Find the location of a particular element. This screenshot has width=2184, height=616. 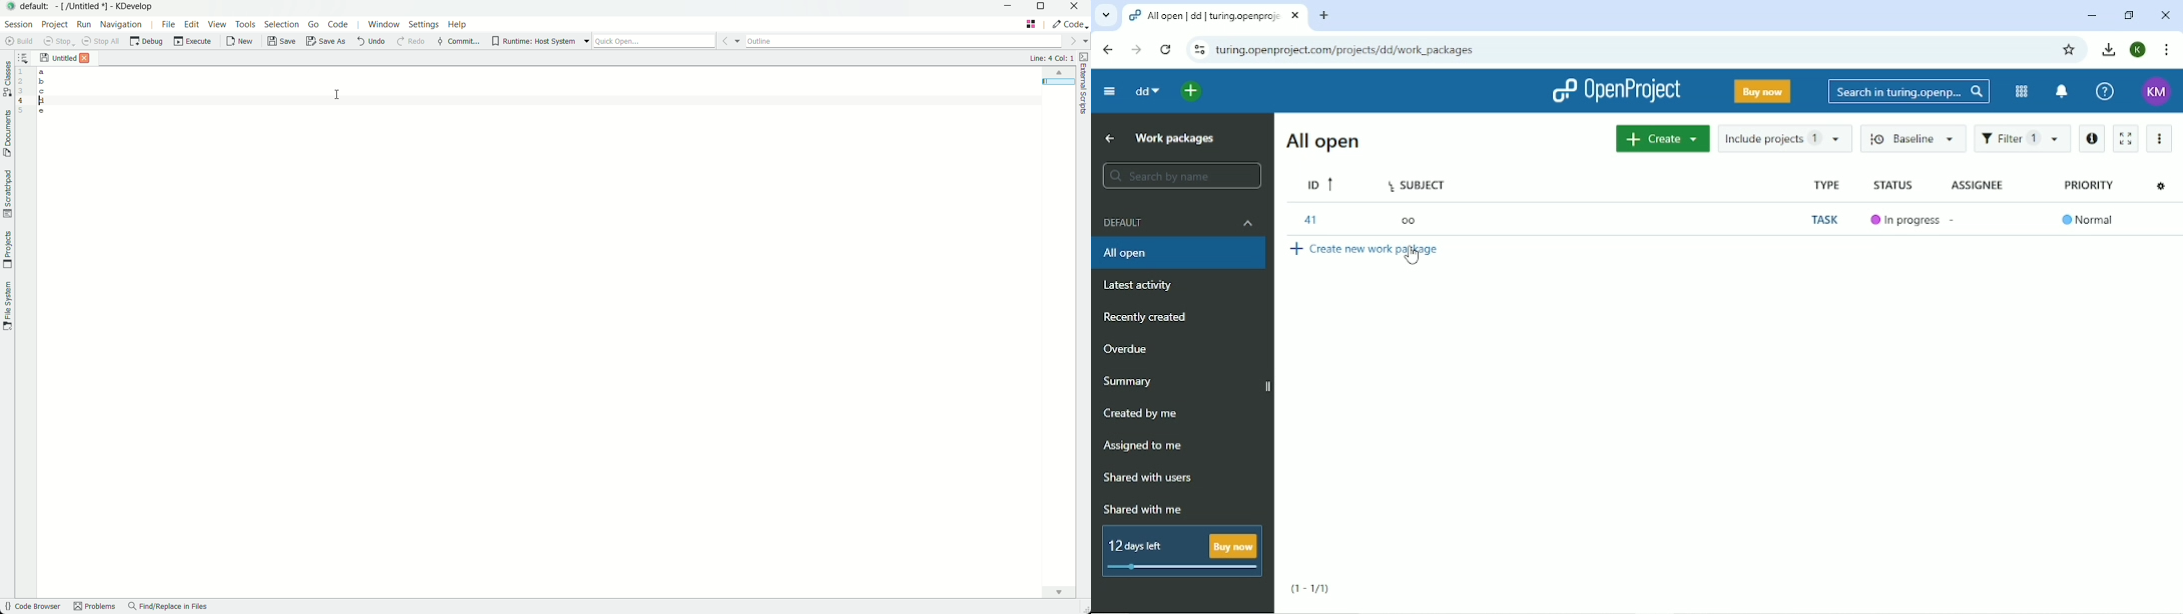

Search by name is located at coordinates (1181, 175).